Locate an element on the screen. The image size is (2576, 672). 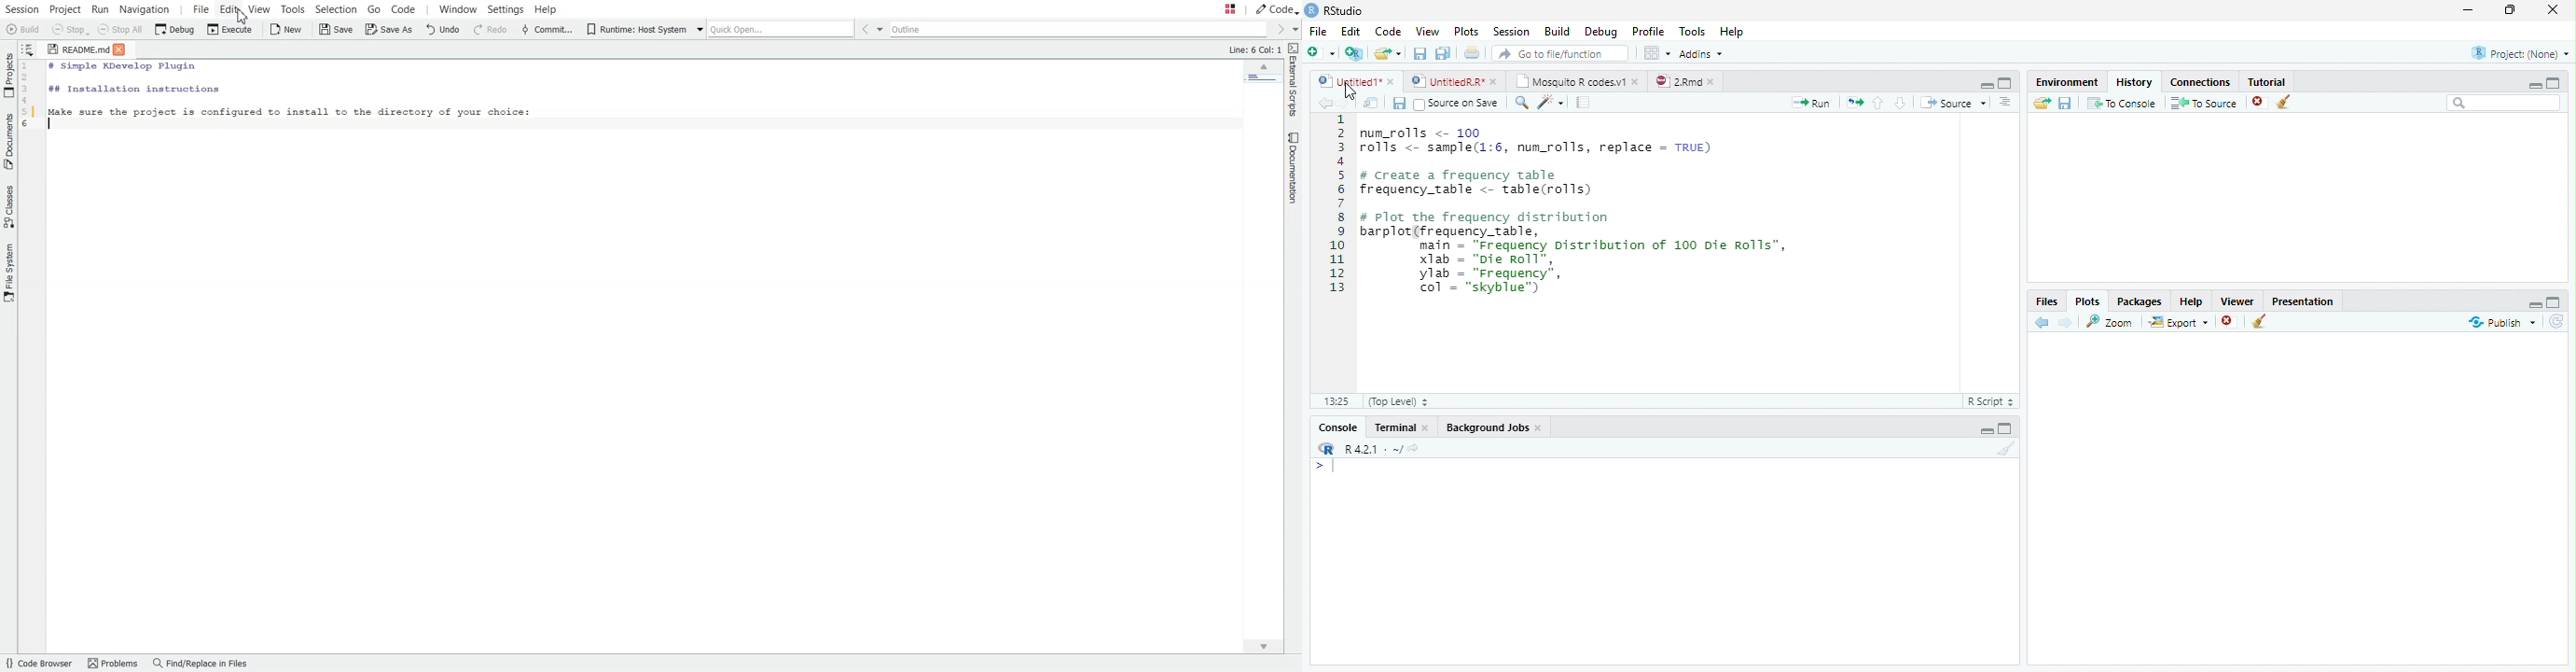
Print is located at coordinates (1472, 52).